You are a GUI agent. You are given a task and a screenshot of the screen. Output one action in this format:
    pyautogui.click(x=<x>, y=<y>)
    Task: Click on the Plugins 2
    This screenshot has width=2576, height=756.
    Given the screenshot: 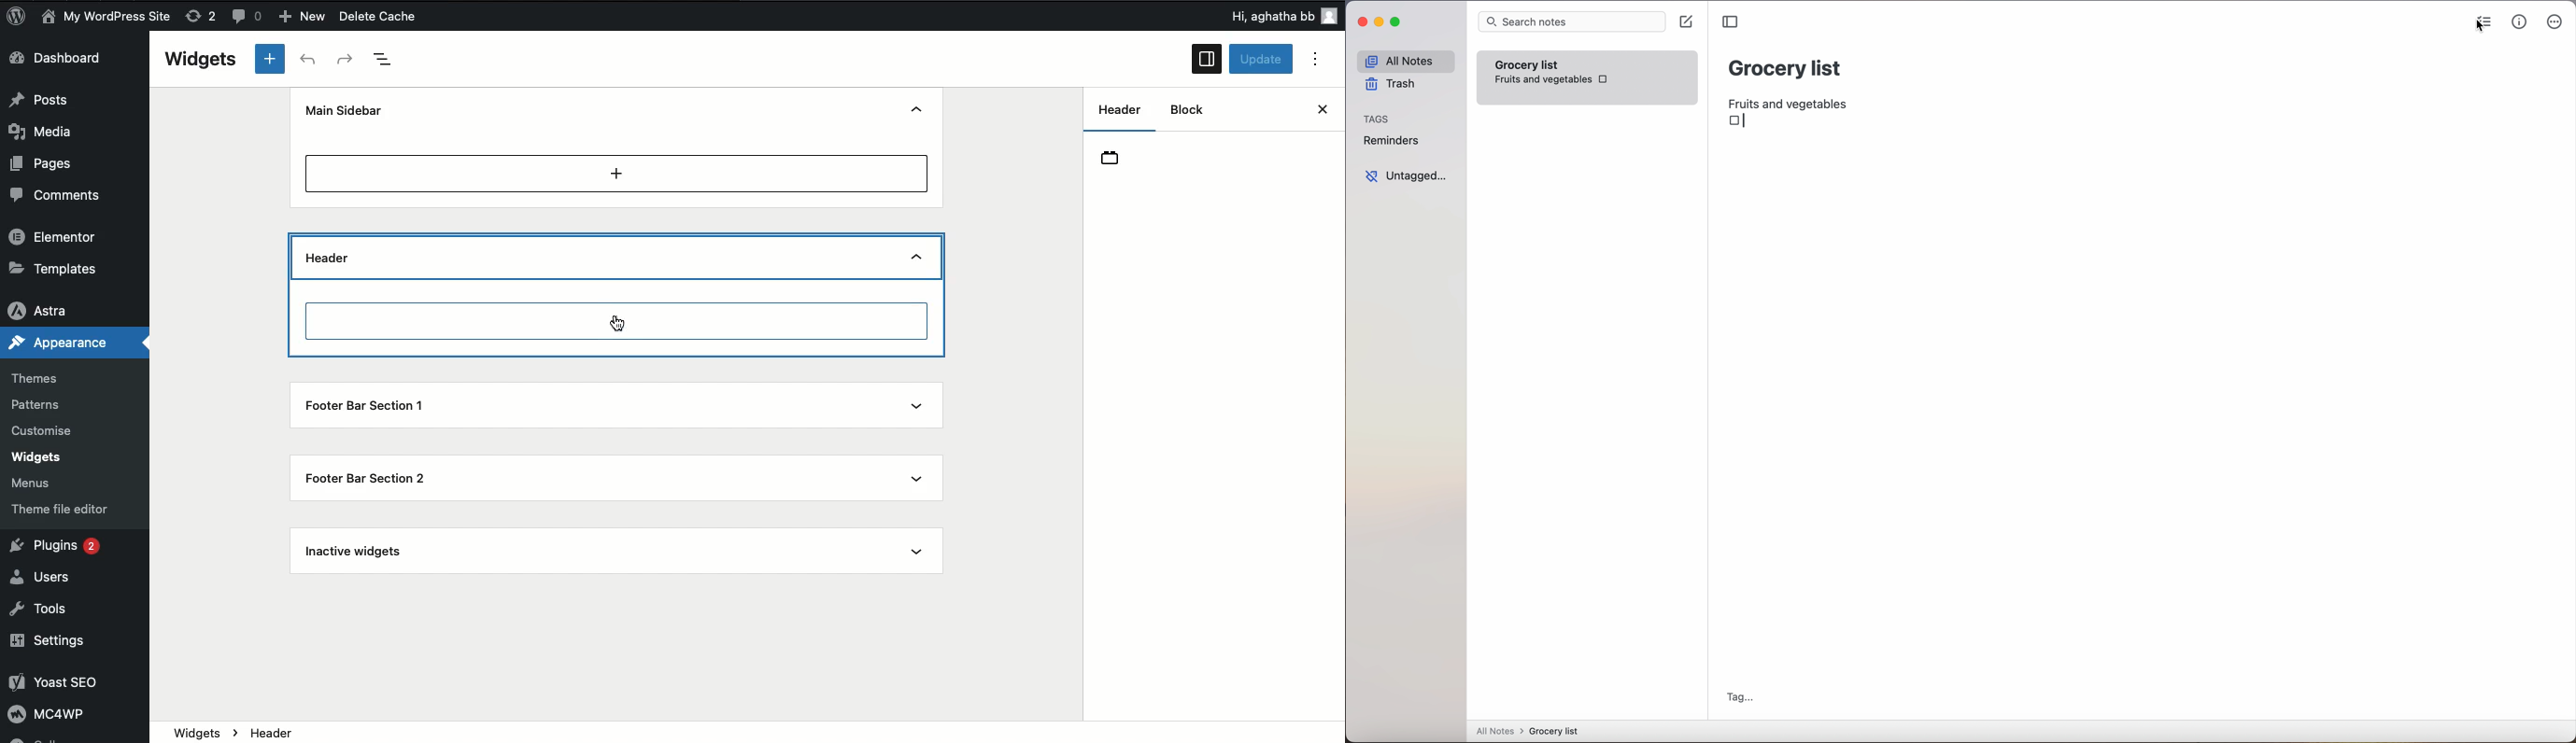 What is the action you would take?
    pyautogui.click(x=64, y=548)
    